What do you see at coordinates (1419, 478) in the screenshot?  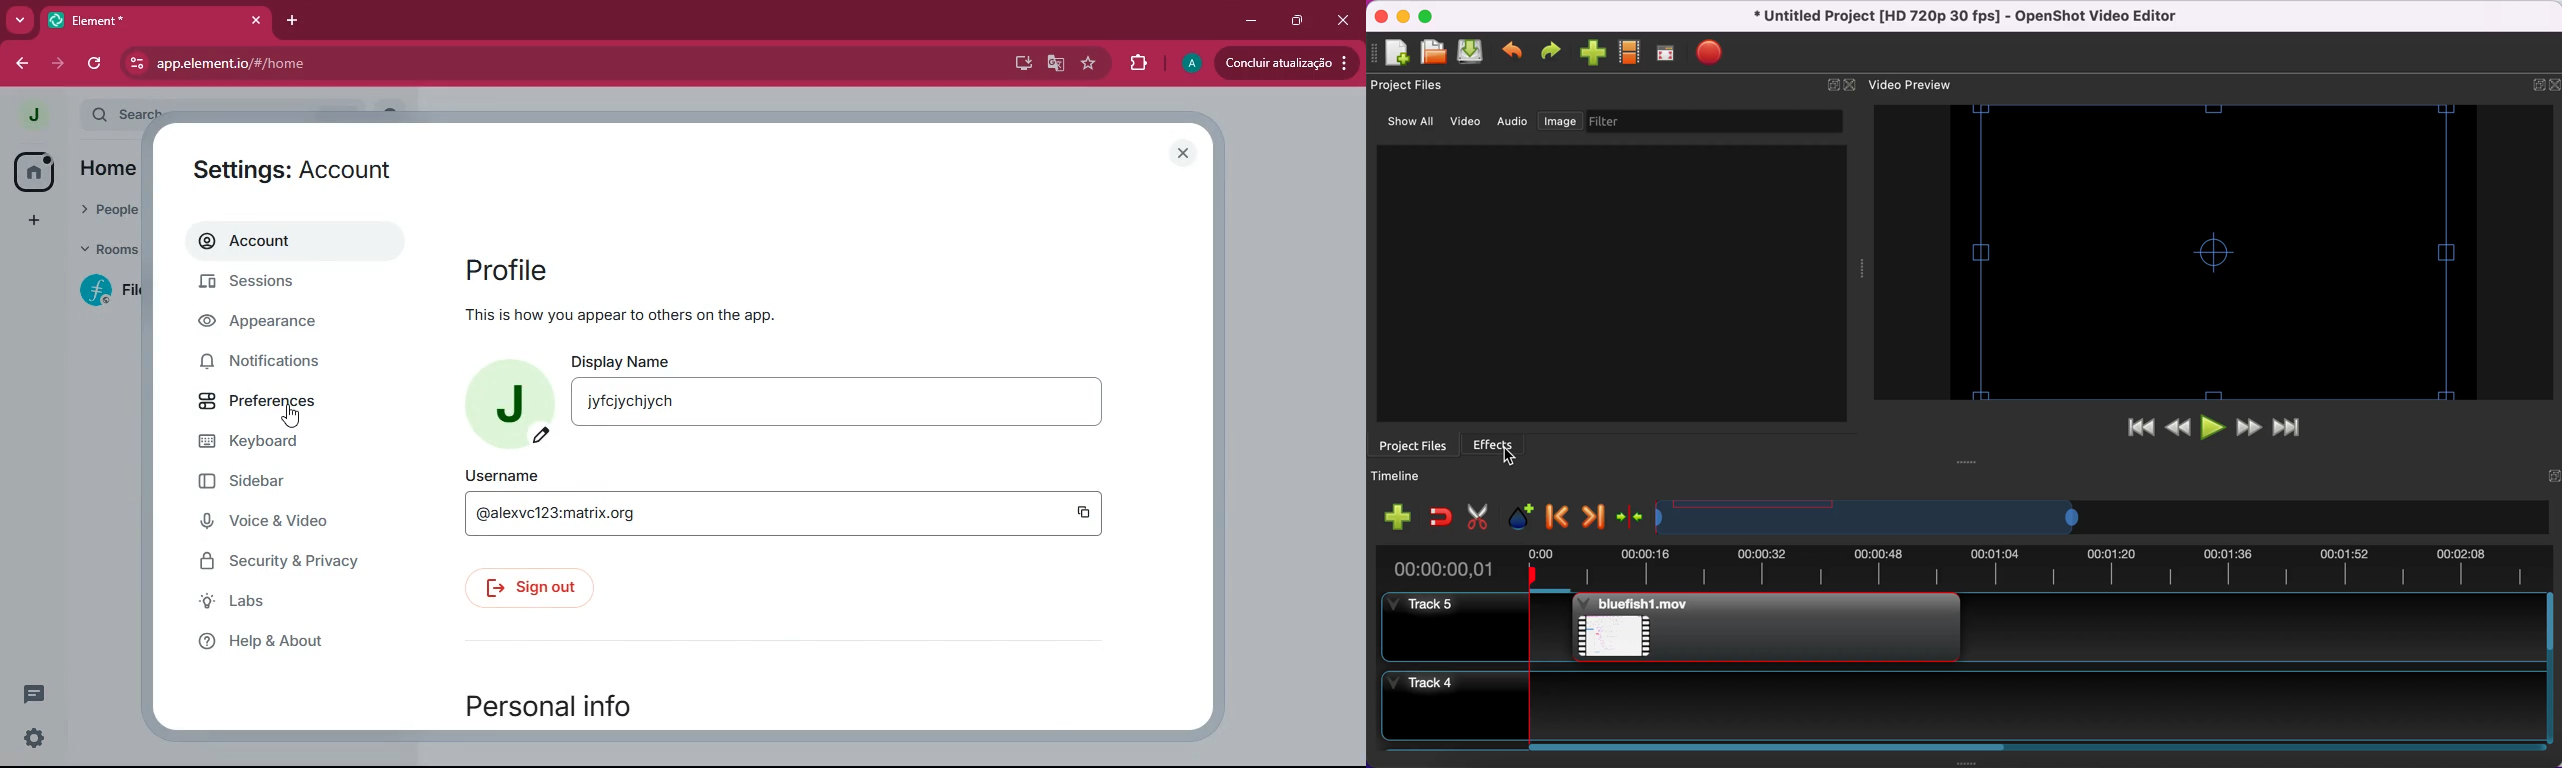 I see `timeline` at bounding box center [1419, 478].